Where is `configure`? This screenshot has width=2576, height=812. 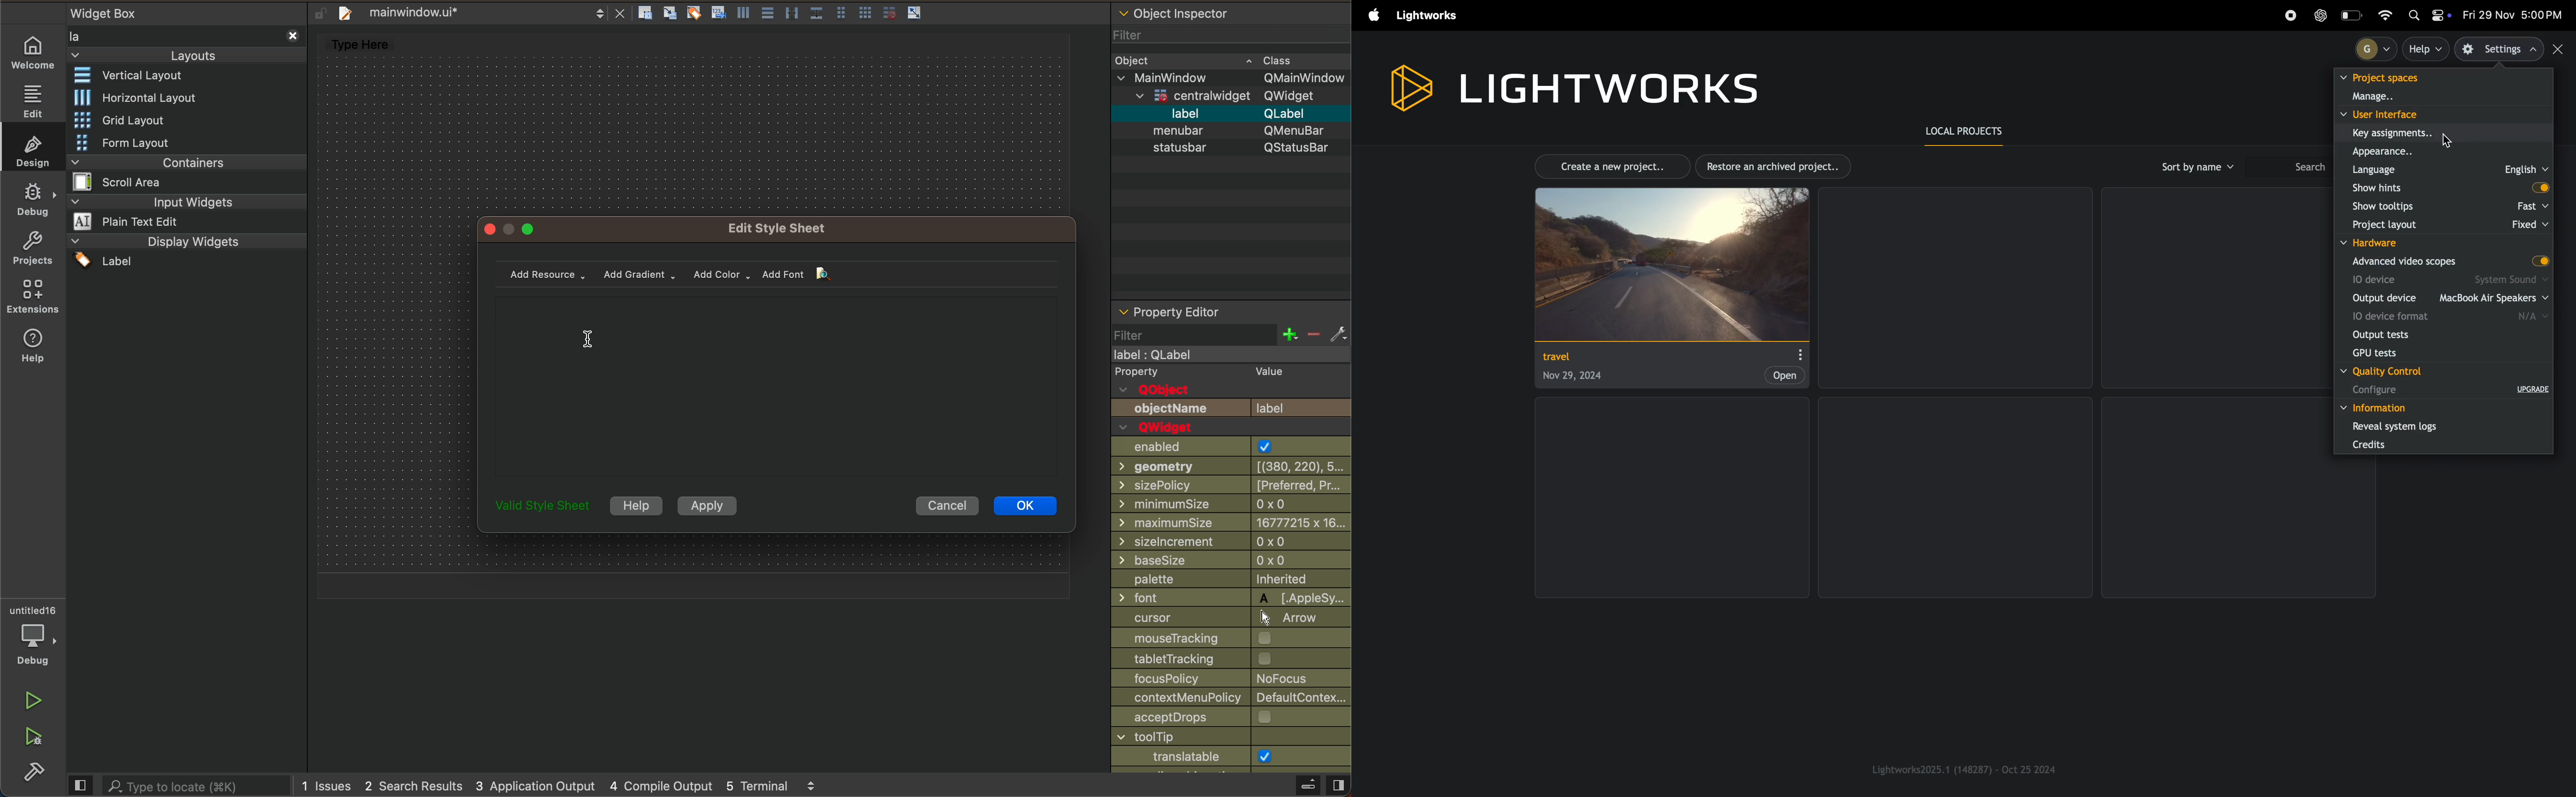
configure is located at coordinates (2446, 388).